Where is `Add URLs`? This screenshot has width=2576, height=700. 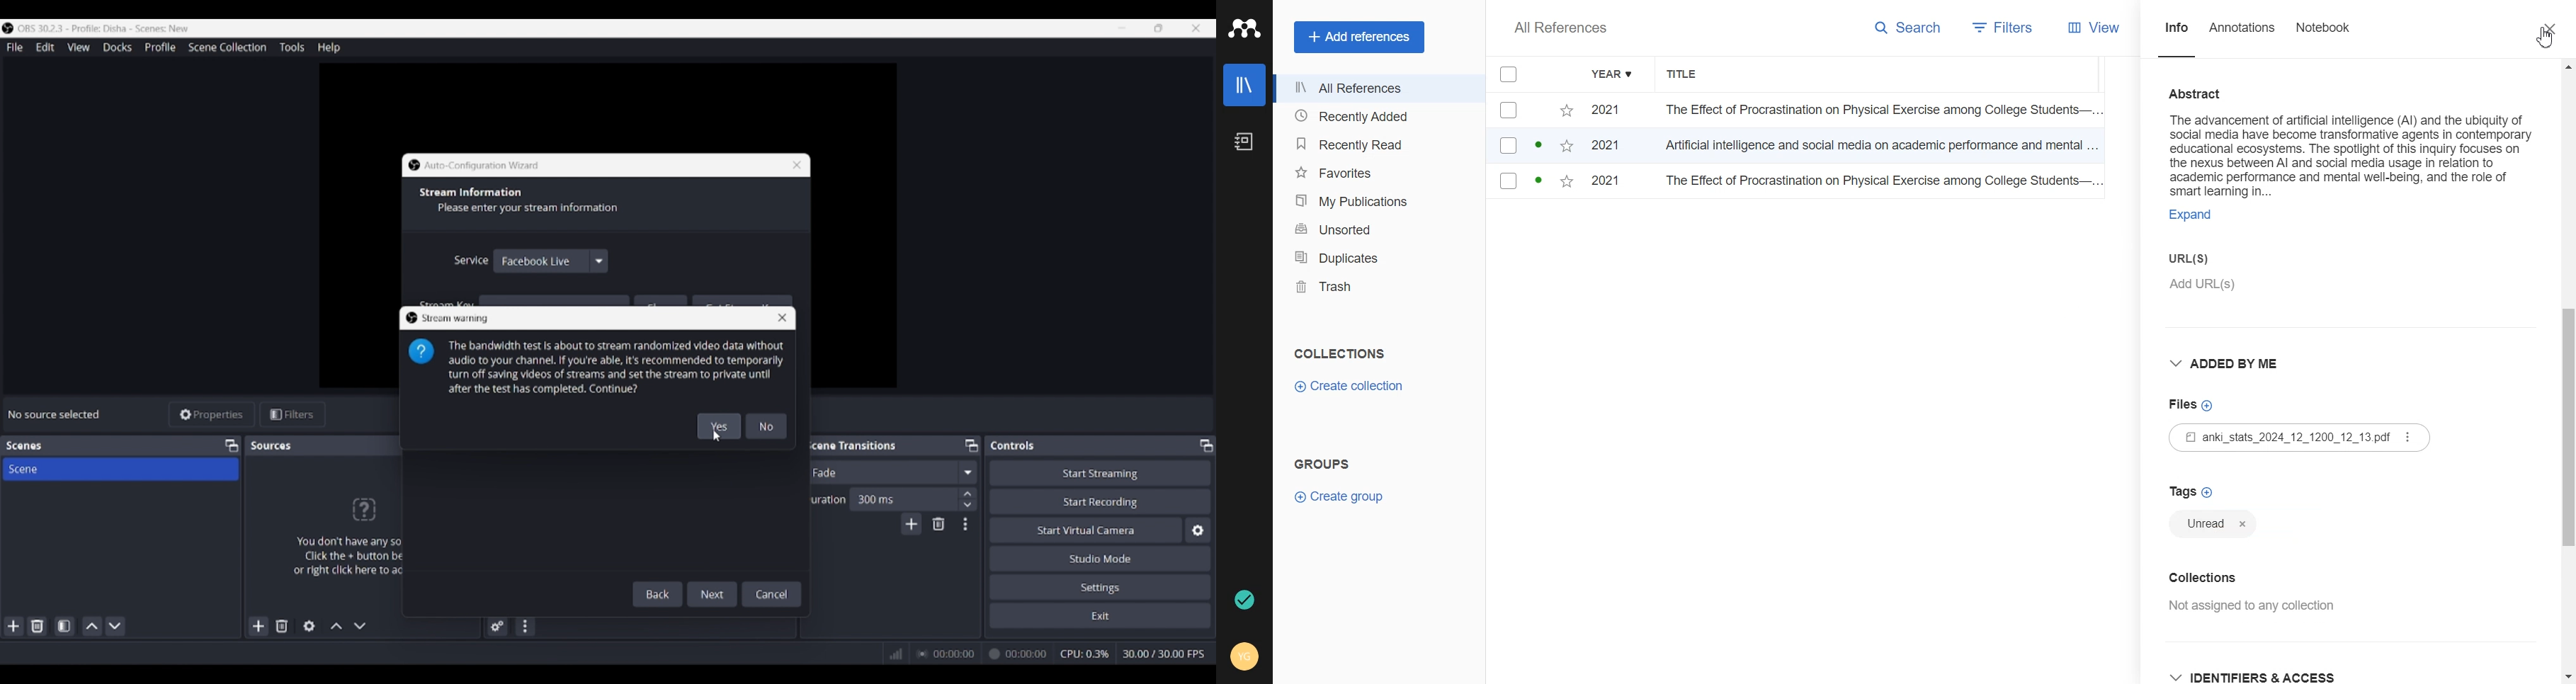 Add URLs is located at coordinates (2279, 291).